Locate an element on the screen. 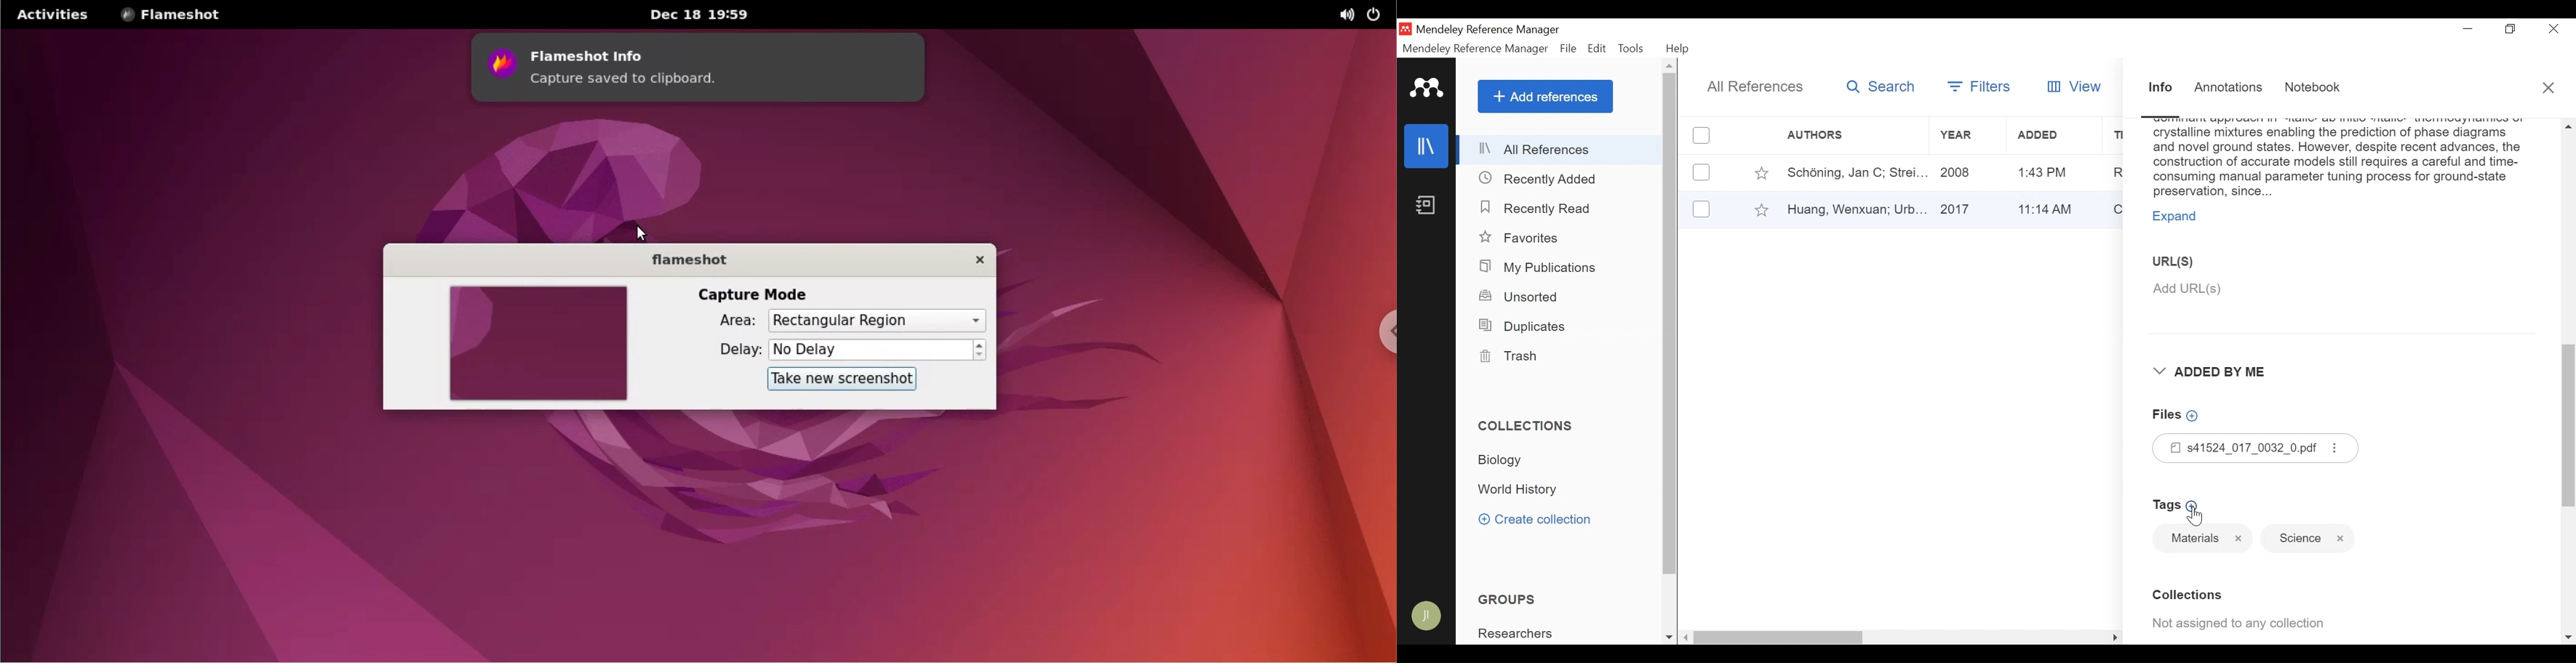  Add References is located at coordinates (1545, 96).